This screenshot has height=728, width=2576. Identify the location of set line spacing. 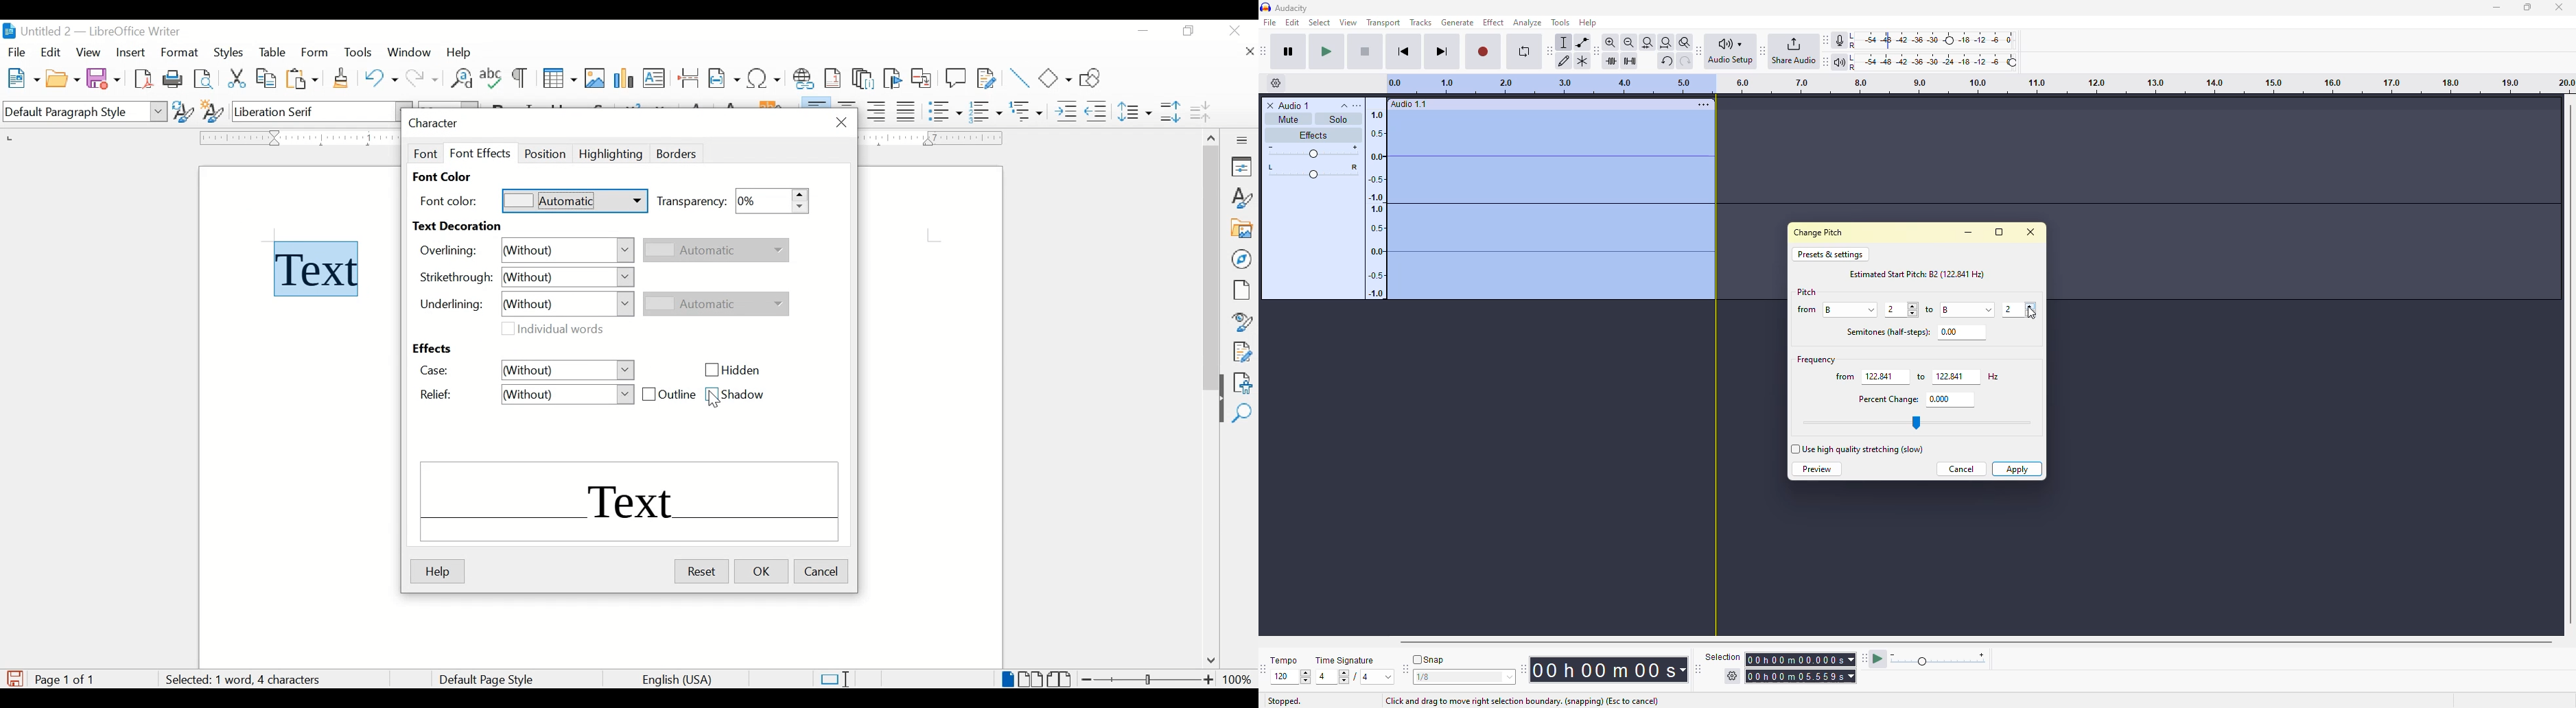
(1136, 111).